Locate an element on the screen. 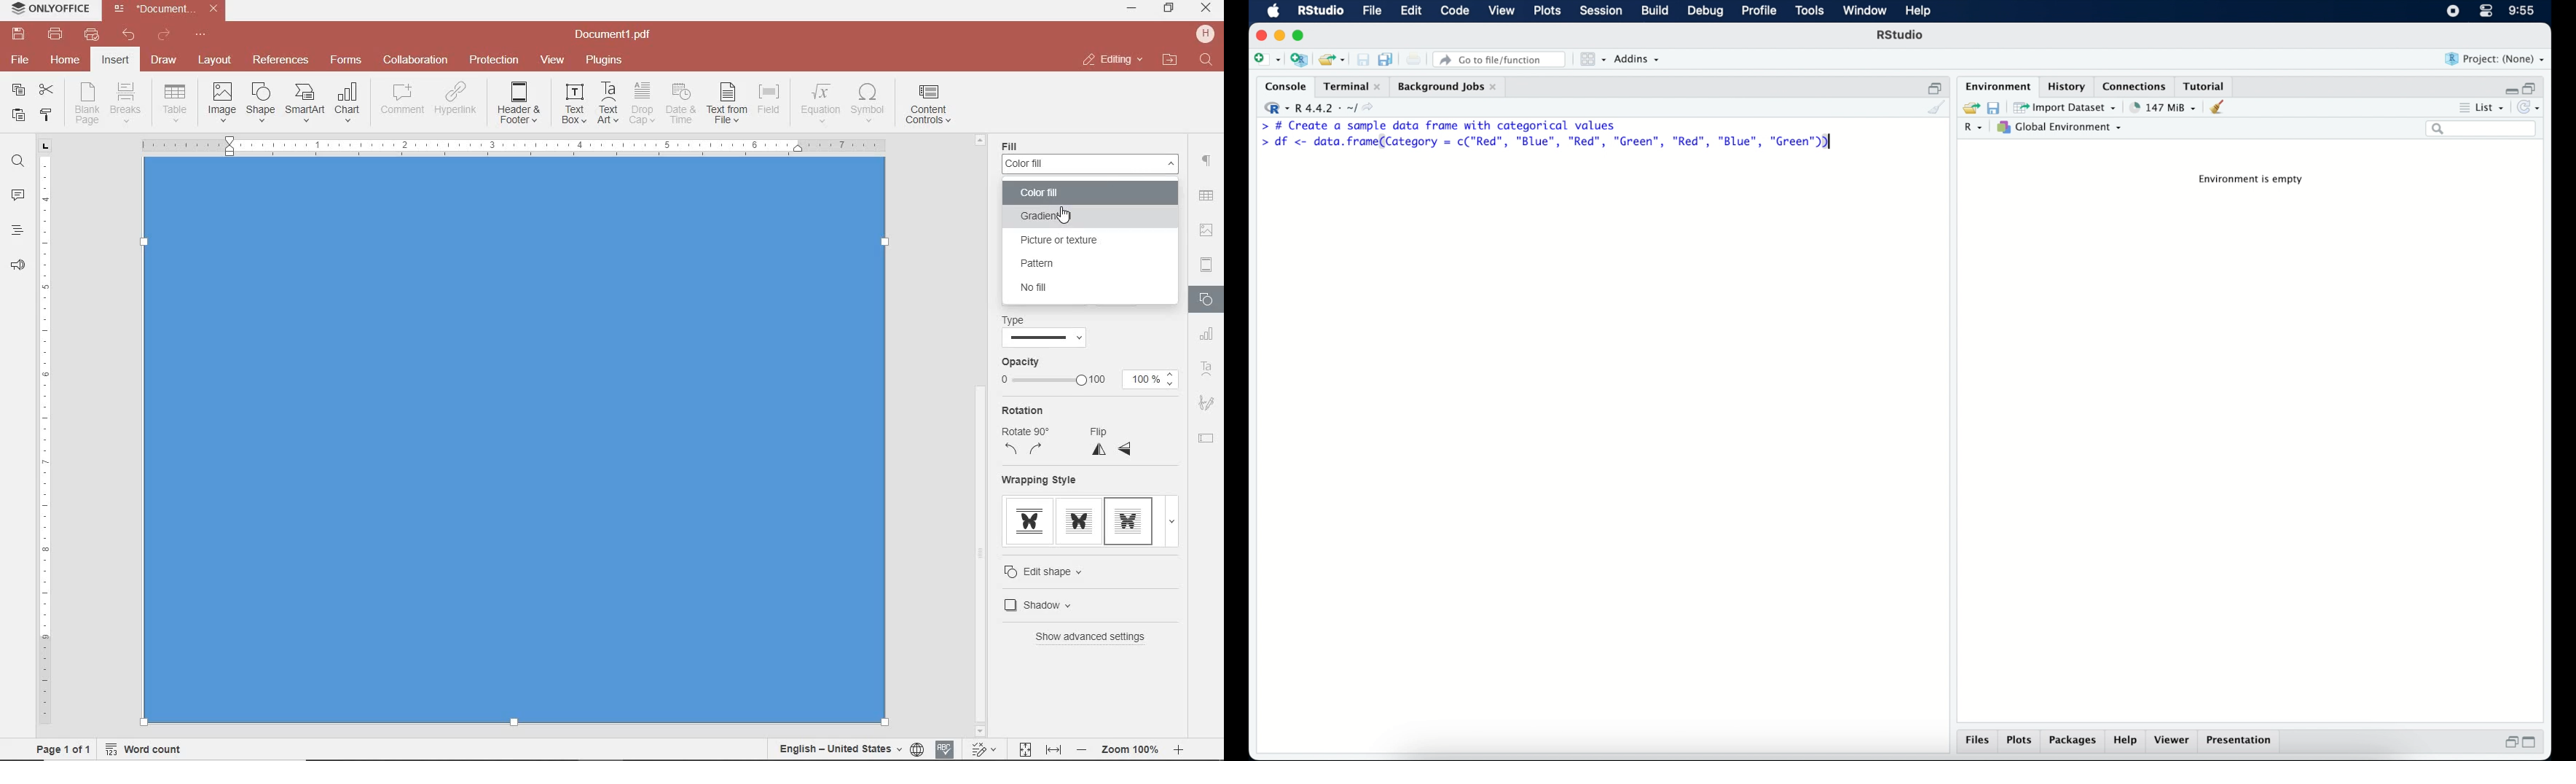 Image resolution: width=2576 pixels, height=784 pixels. restore down is located at coordinates (1934, 85).